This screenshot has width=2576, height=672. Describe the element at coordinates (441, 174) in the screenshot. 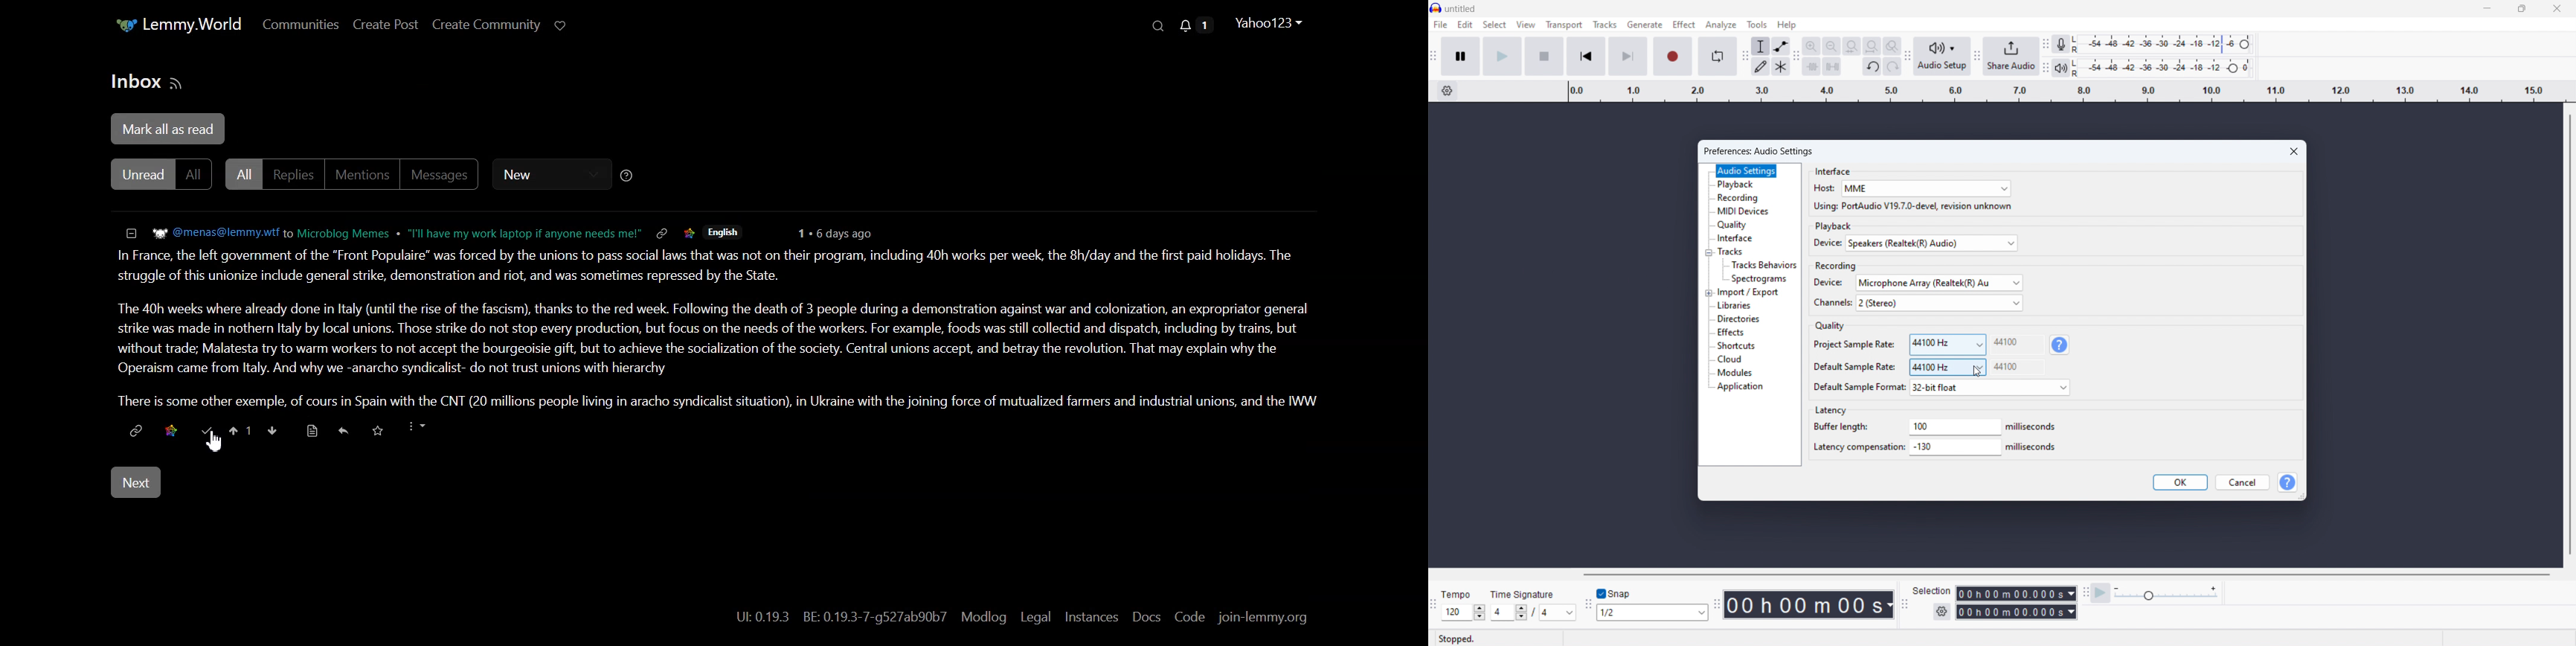

I see `Messages` at that location.